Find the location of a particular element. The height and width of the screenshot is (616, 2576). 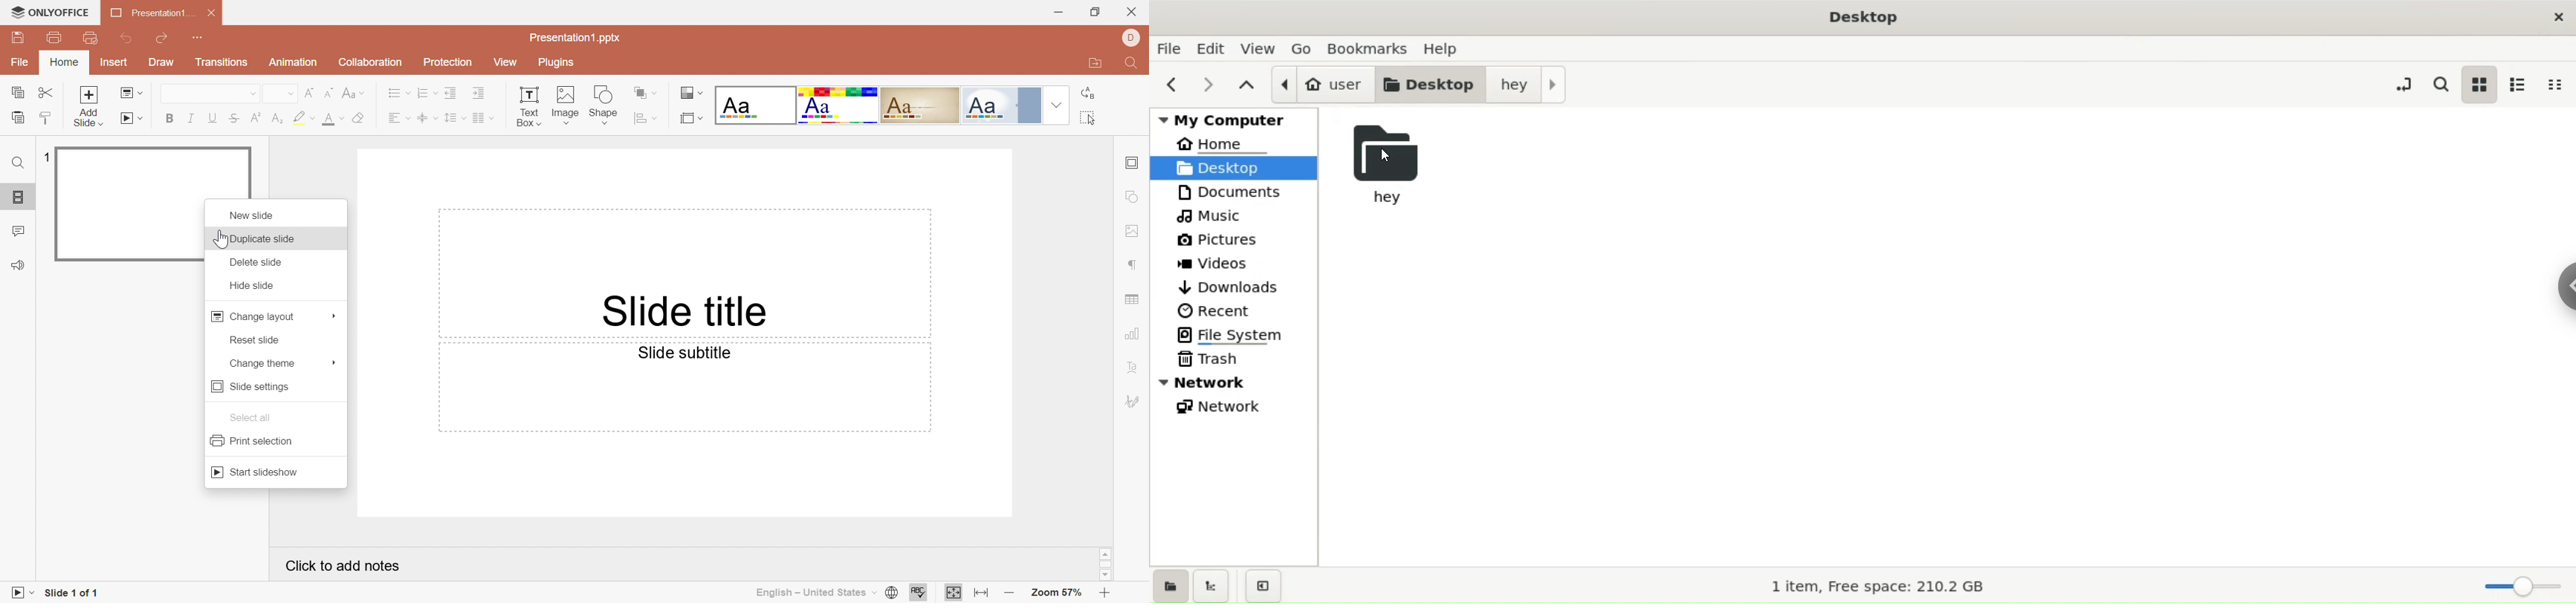

Find is located at coordinates (1135, 65).